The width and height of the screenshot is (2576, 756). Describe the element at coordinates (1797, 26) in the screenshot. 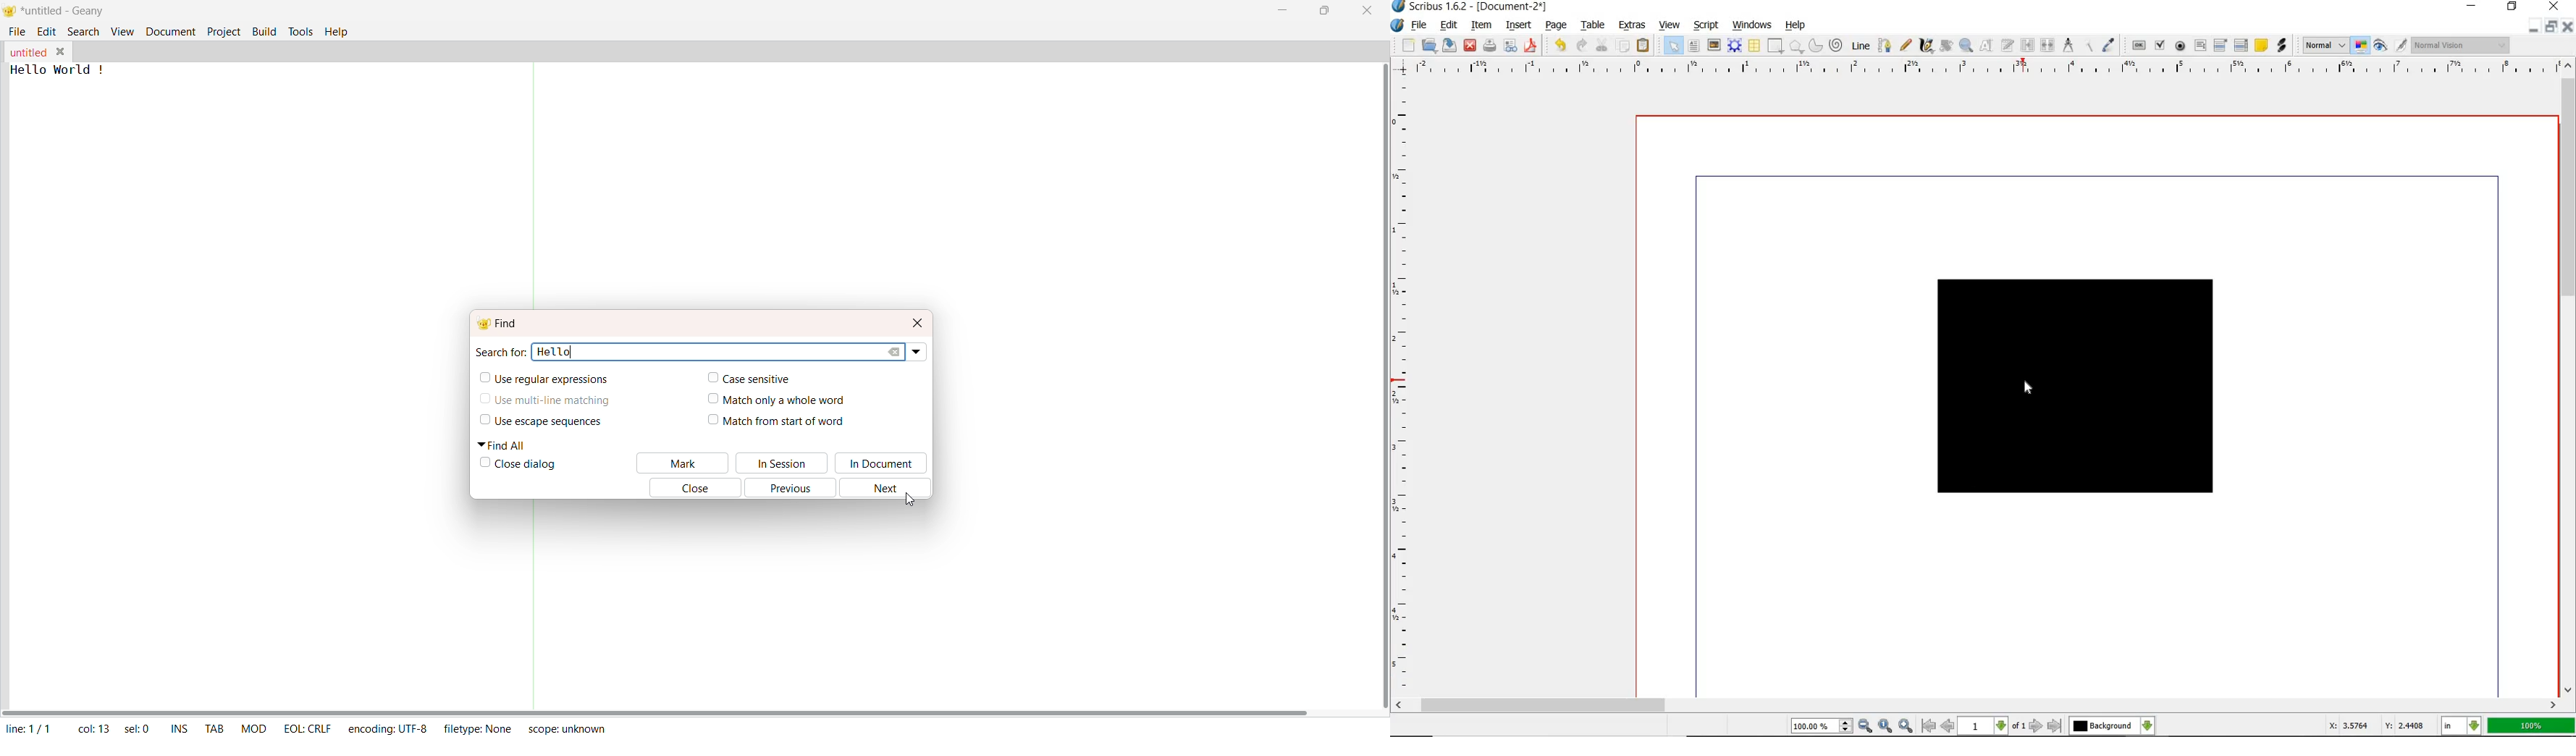

I see `help` at that location.